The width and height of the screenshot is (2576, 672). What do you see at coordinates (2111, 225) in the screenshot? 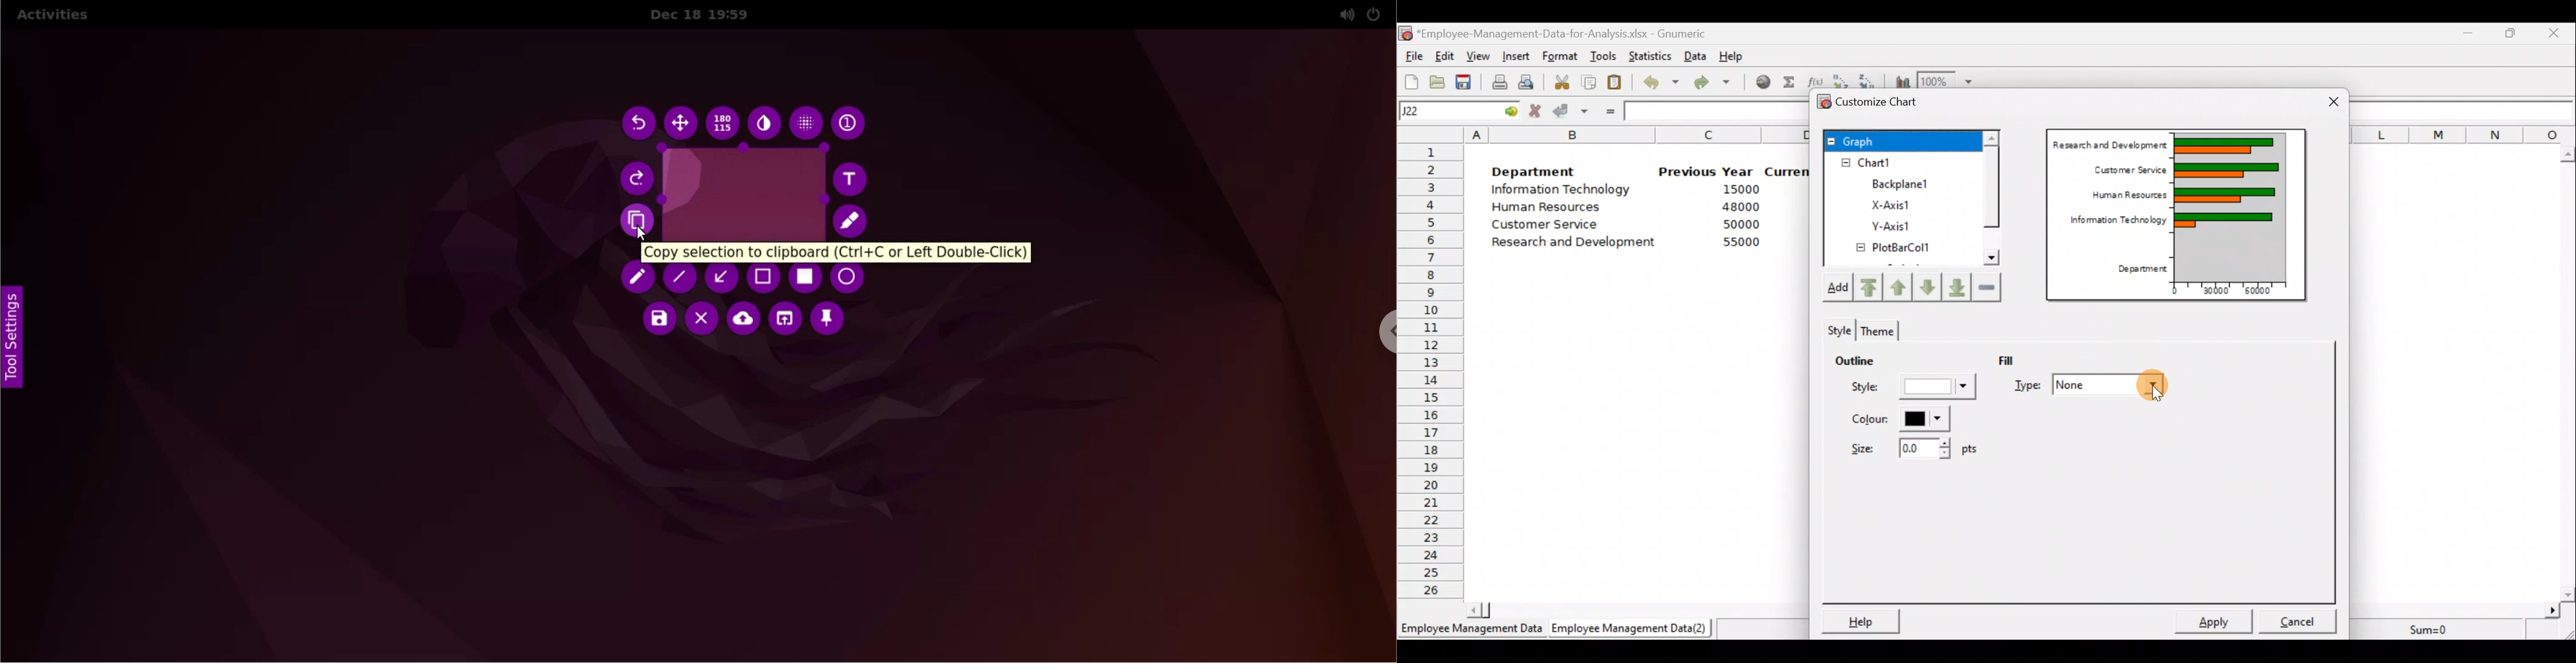
I see `Information Technology` at bounding box center [2111, 225].